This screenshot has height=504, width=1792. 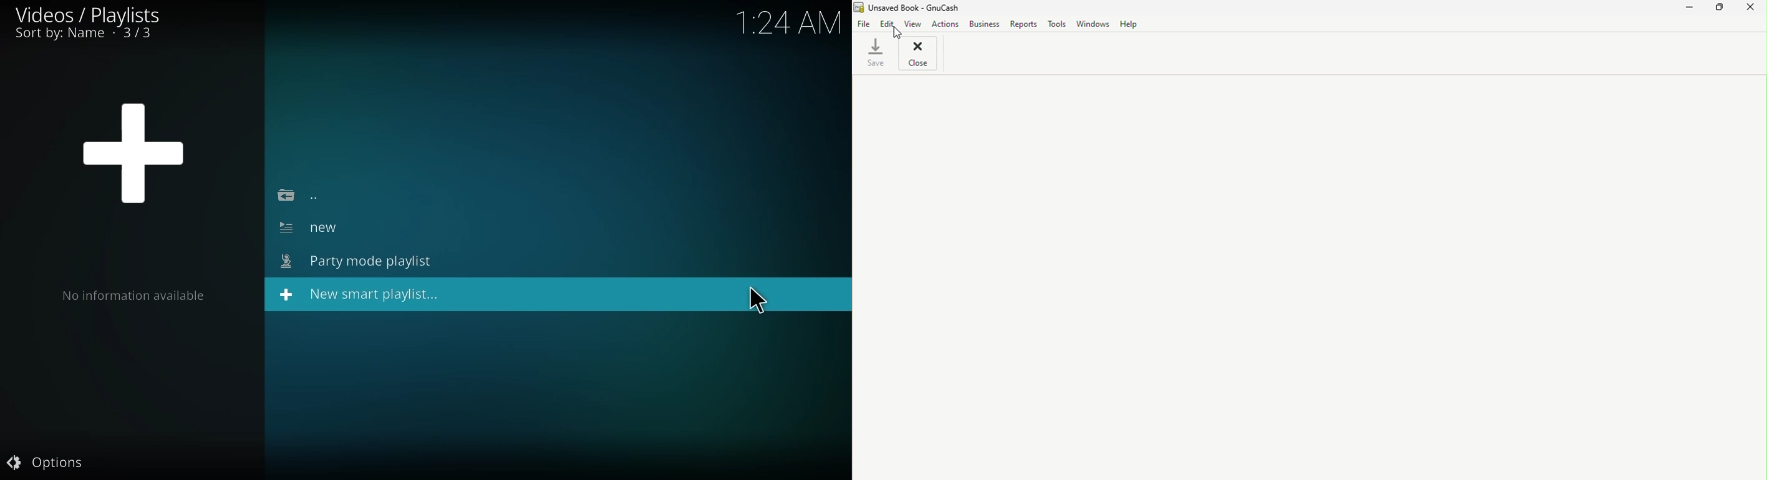 I want to click on Minimize, so click(x=1691, y=8).